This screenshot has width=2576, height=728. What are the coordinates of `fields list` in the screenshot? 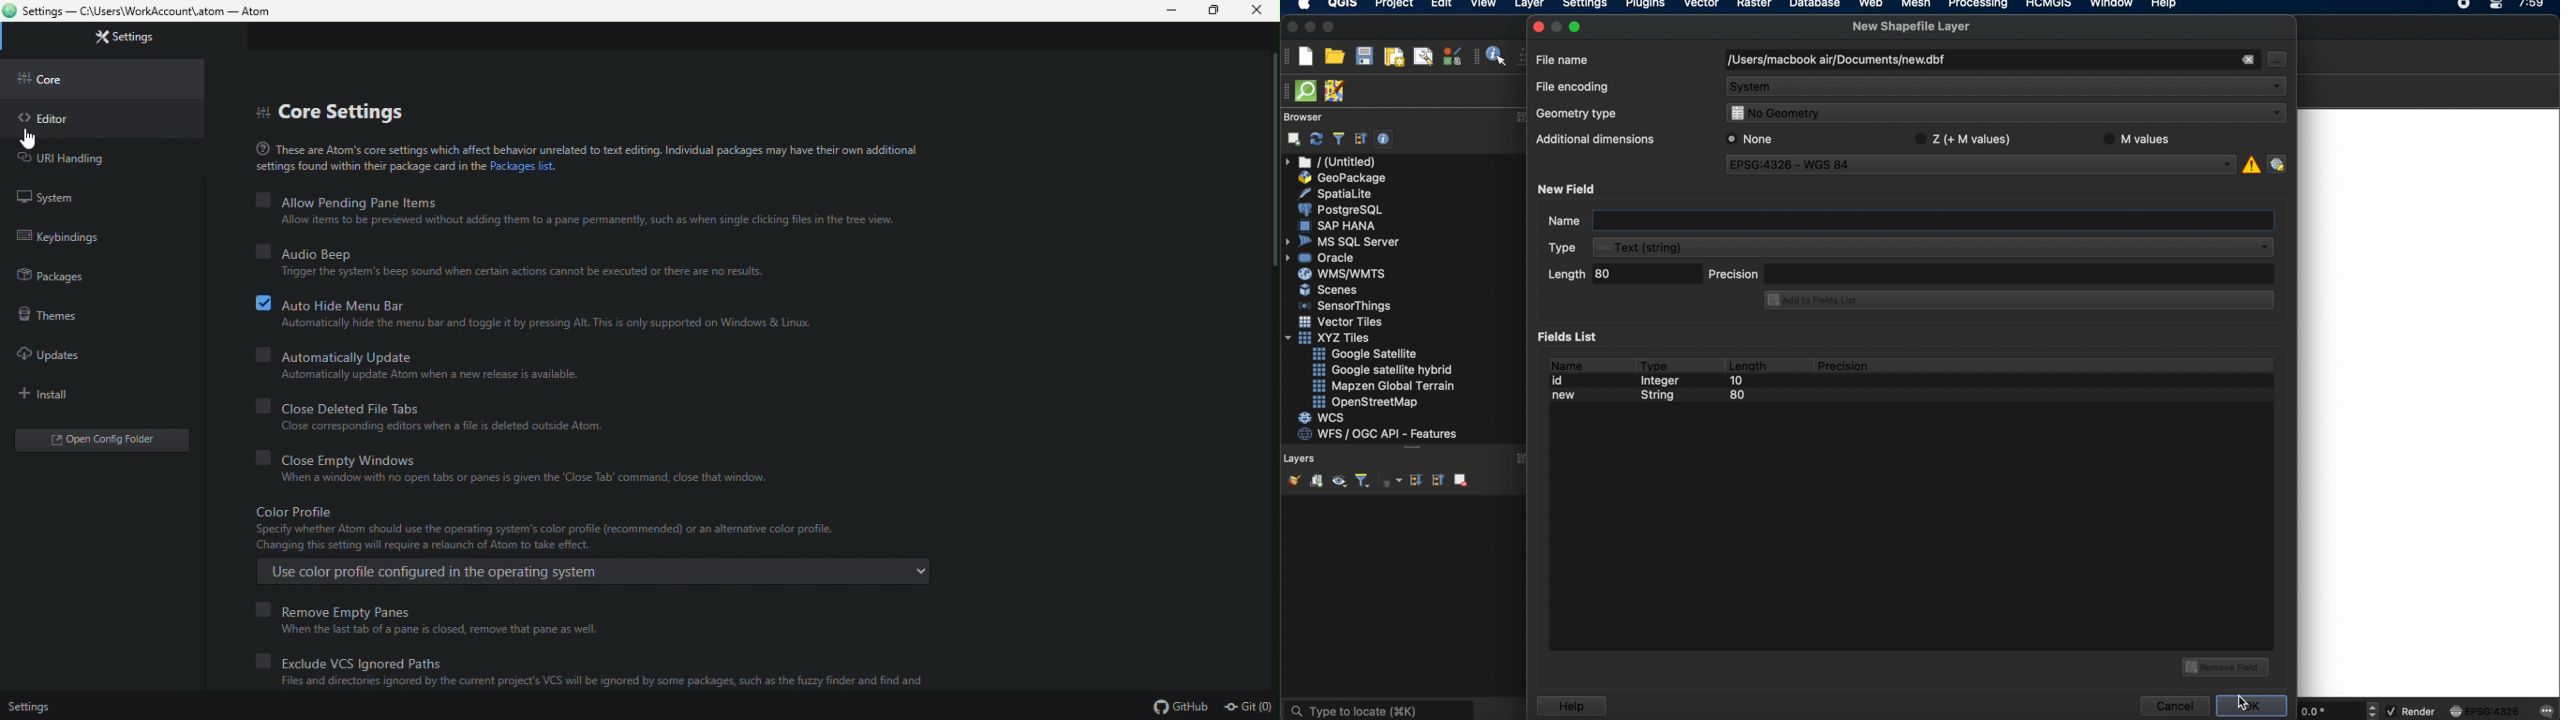 It's located at (1571, 336).